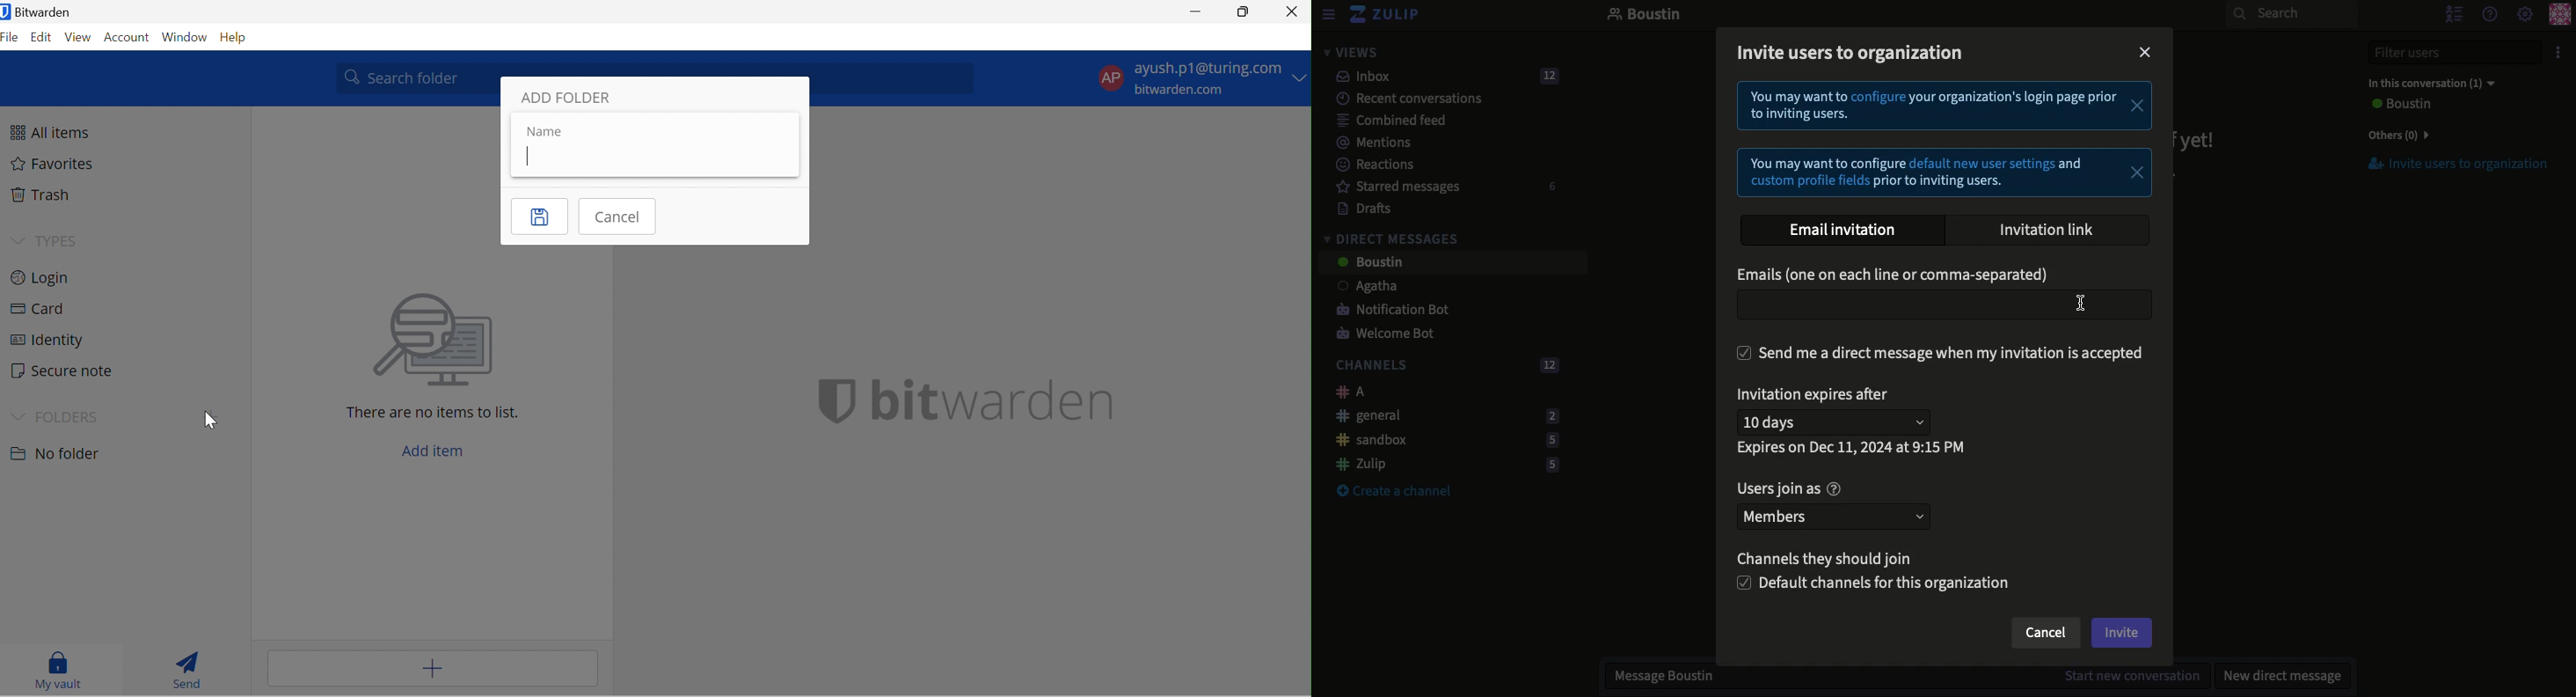  I want to click on Notification bot, so click(1386, 311).